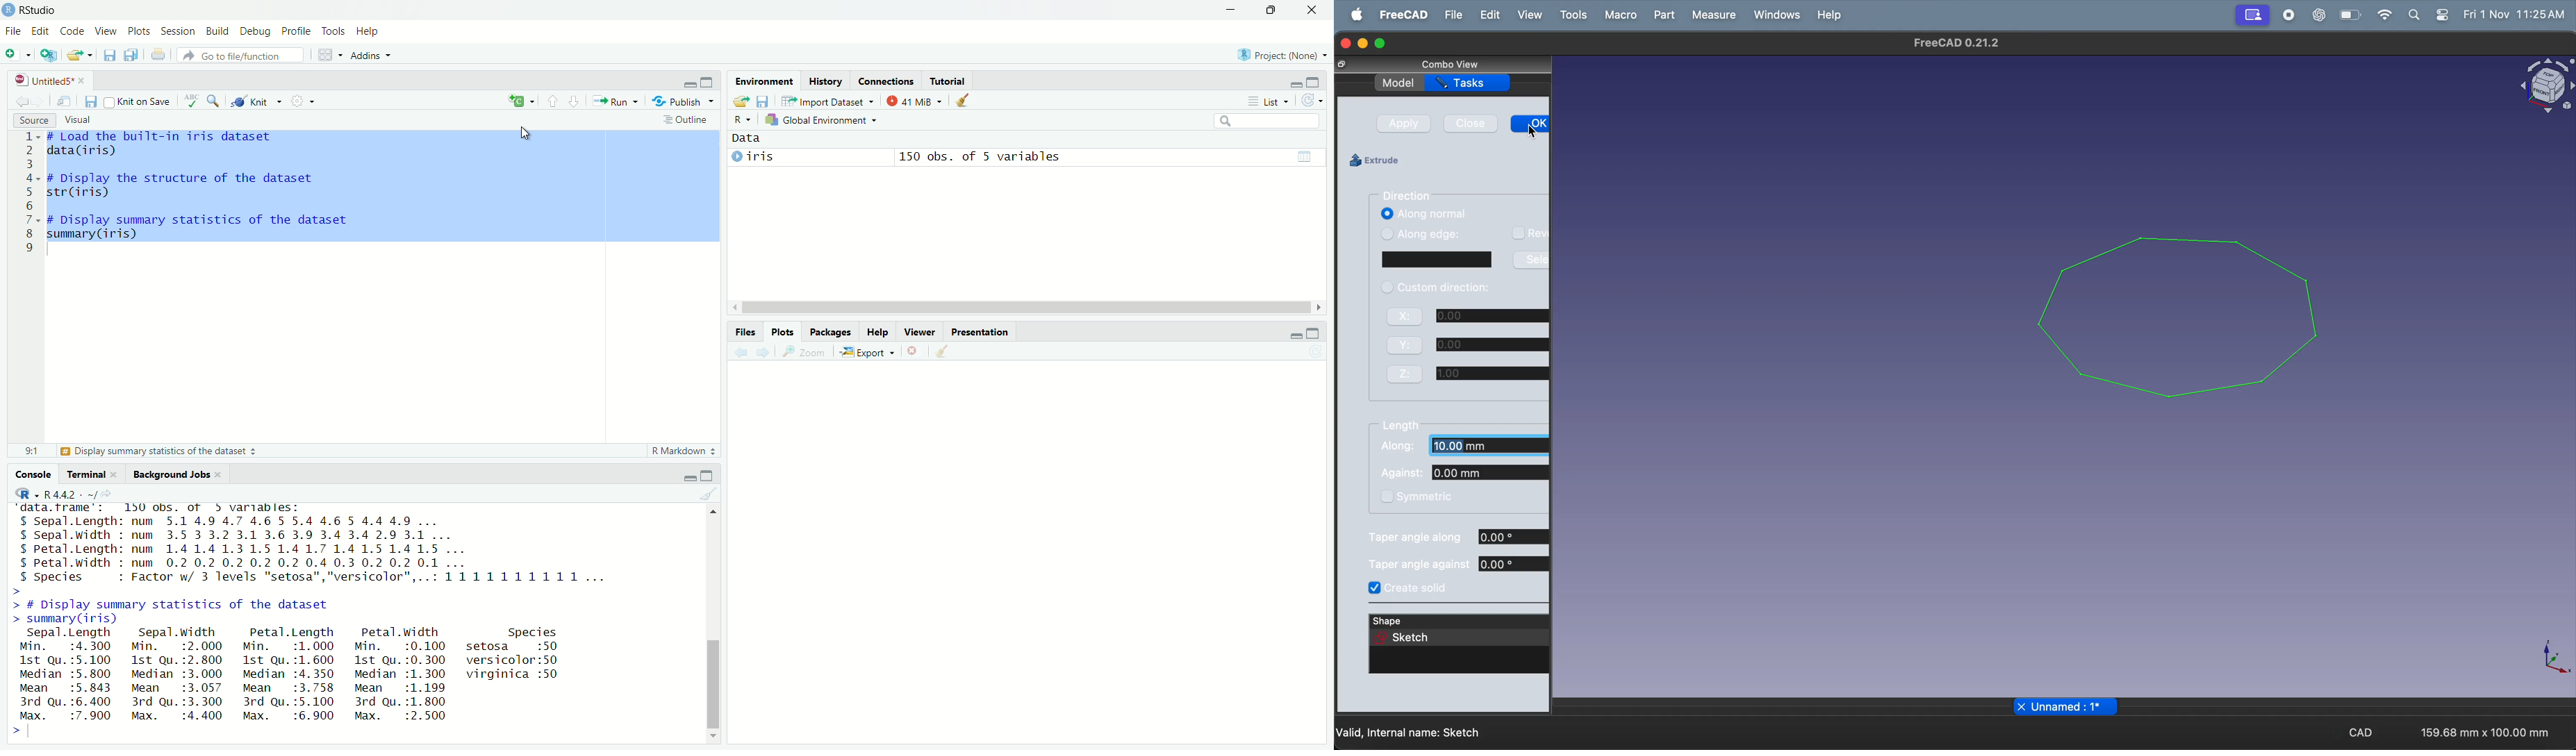  Describe the element at coordinates (217, 31) in the screenshot. I see `Build` at that location.